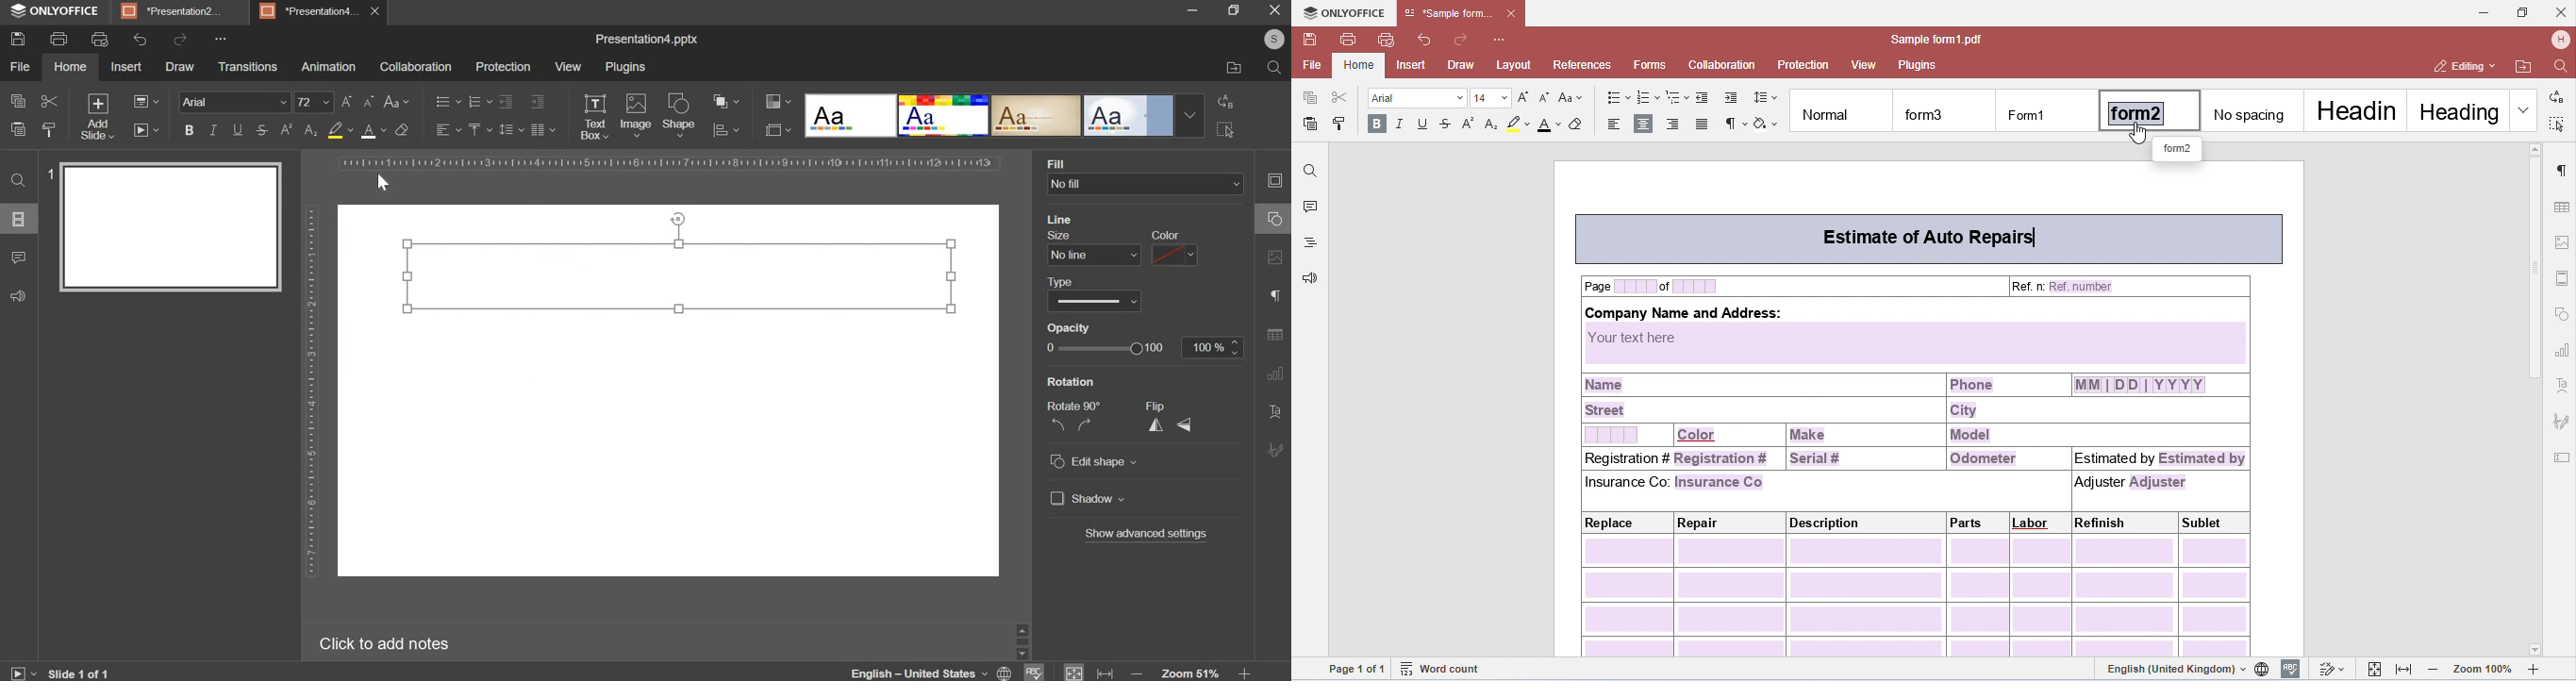 This screenshot has height=700, width=2576. Describe the element at coordinates (378, 13) in the screenshot. I see `close` at that location.